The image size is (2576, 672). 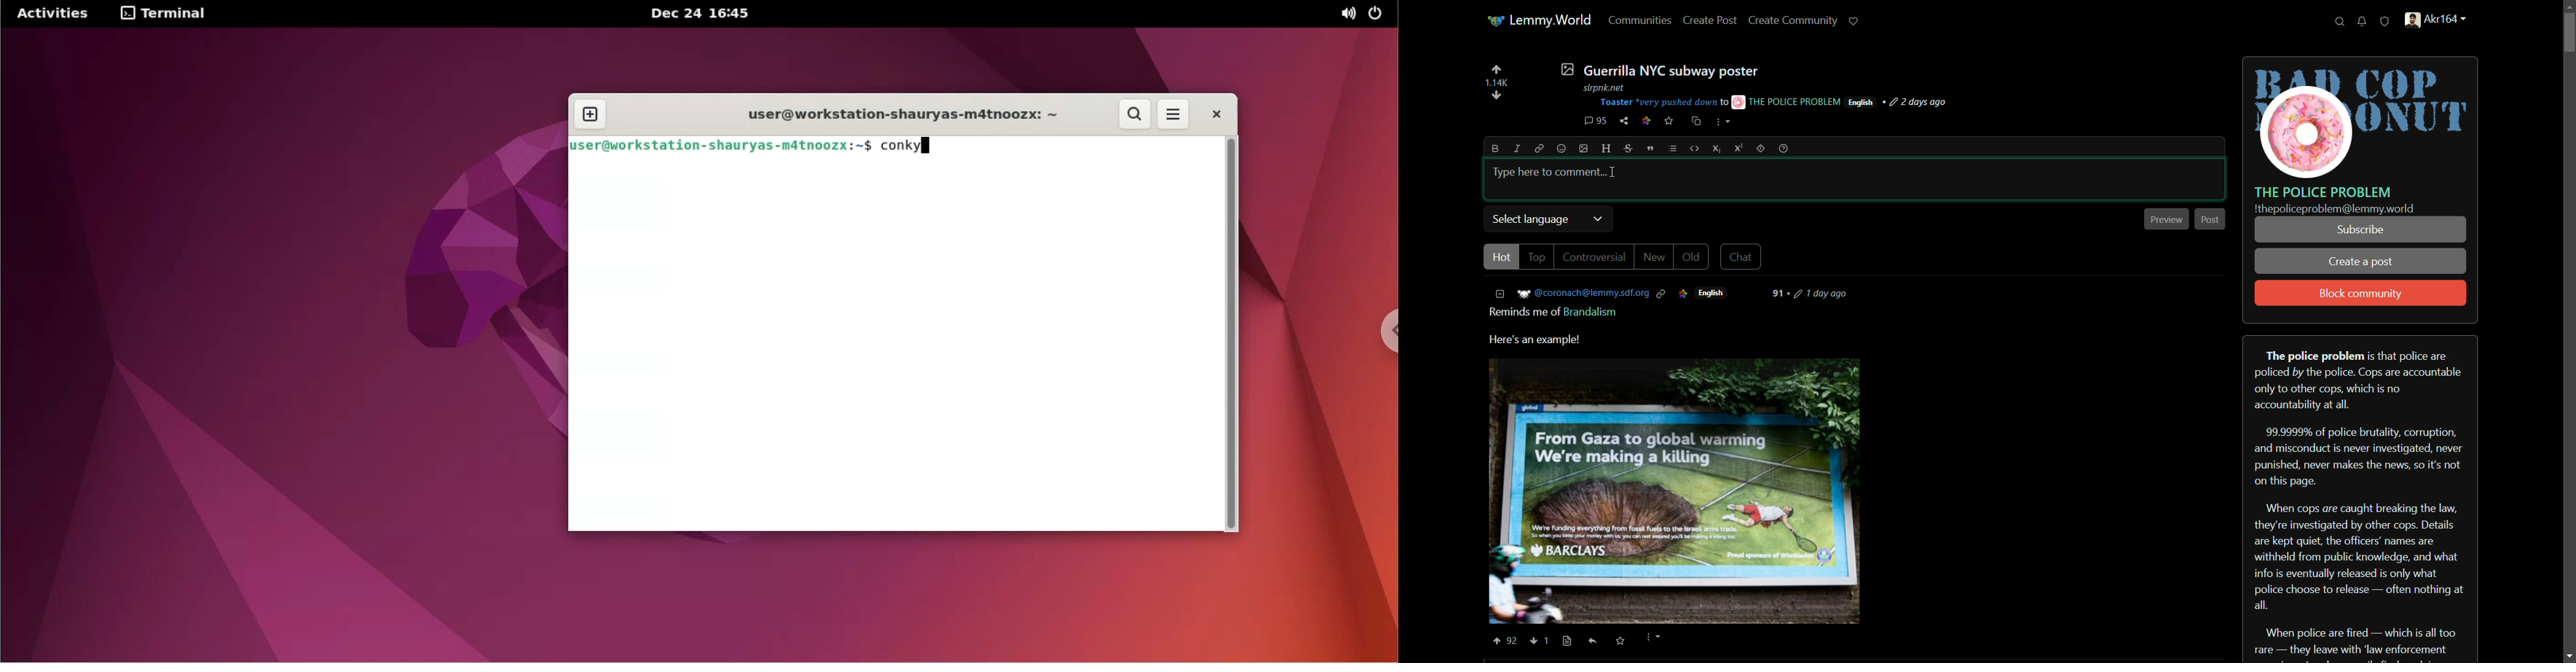 I want to click on link, so click(x=1682, y=293).